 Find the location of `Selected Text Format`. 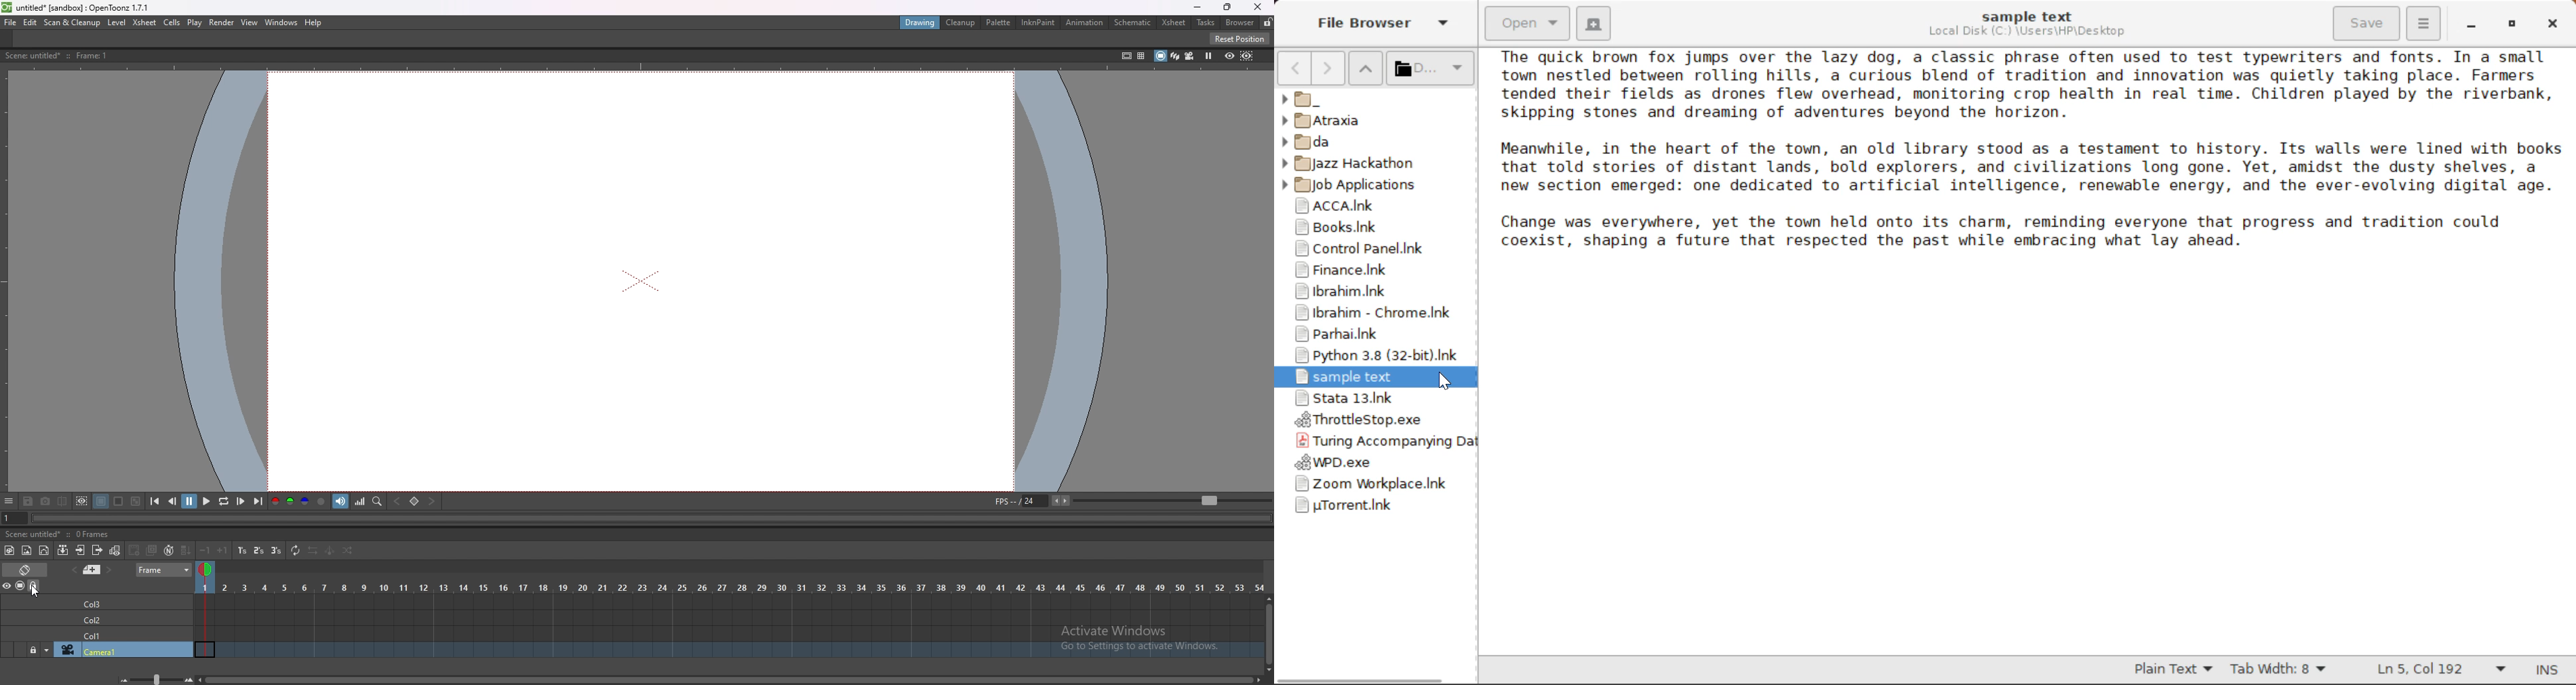

Selected Text Format is located at coordinates (2174, 669).